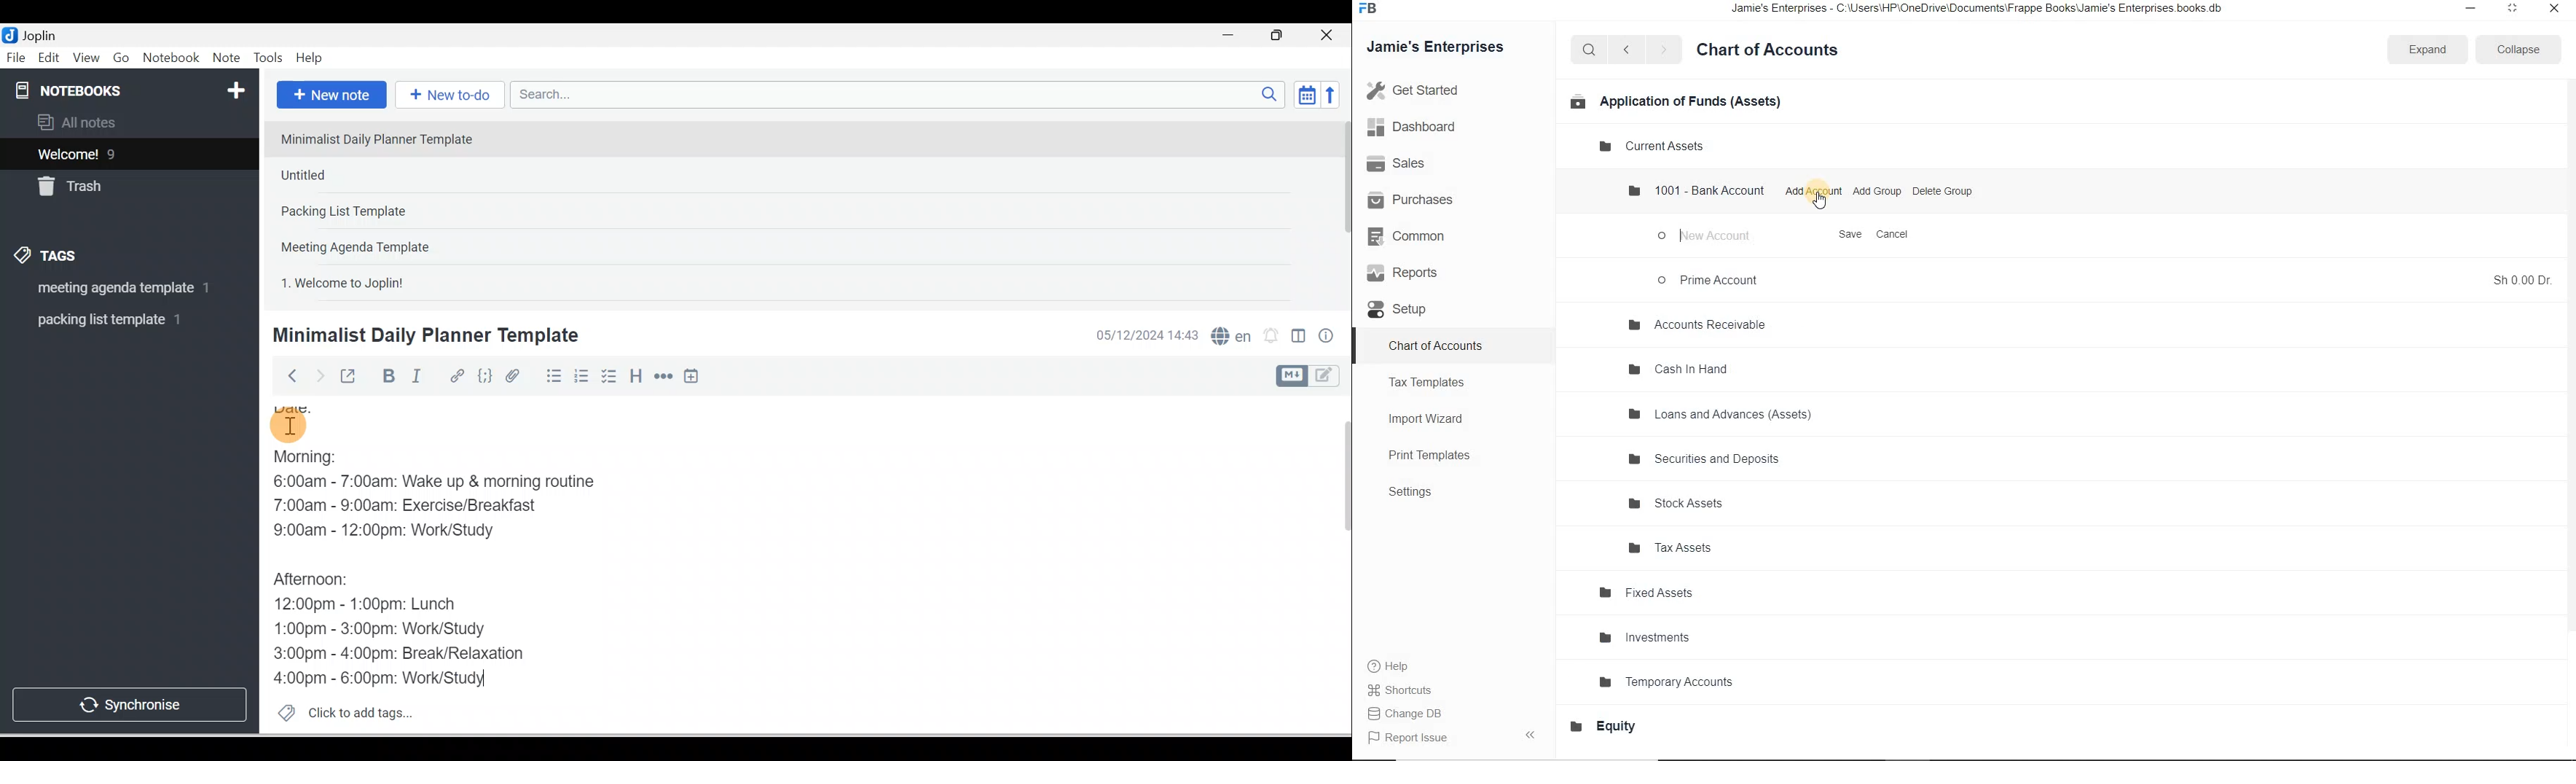  What do you see at coordinates (1648, 638) in the screenshot?
I see ` Investments` at bounding box center [1648, 638].